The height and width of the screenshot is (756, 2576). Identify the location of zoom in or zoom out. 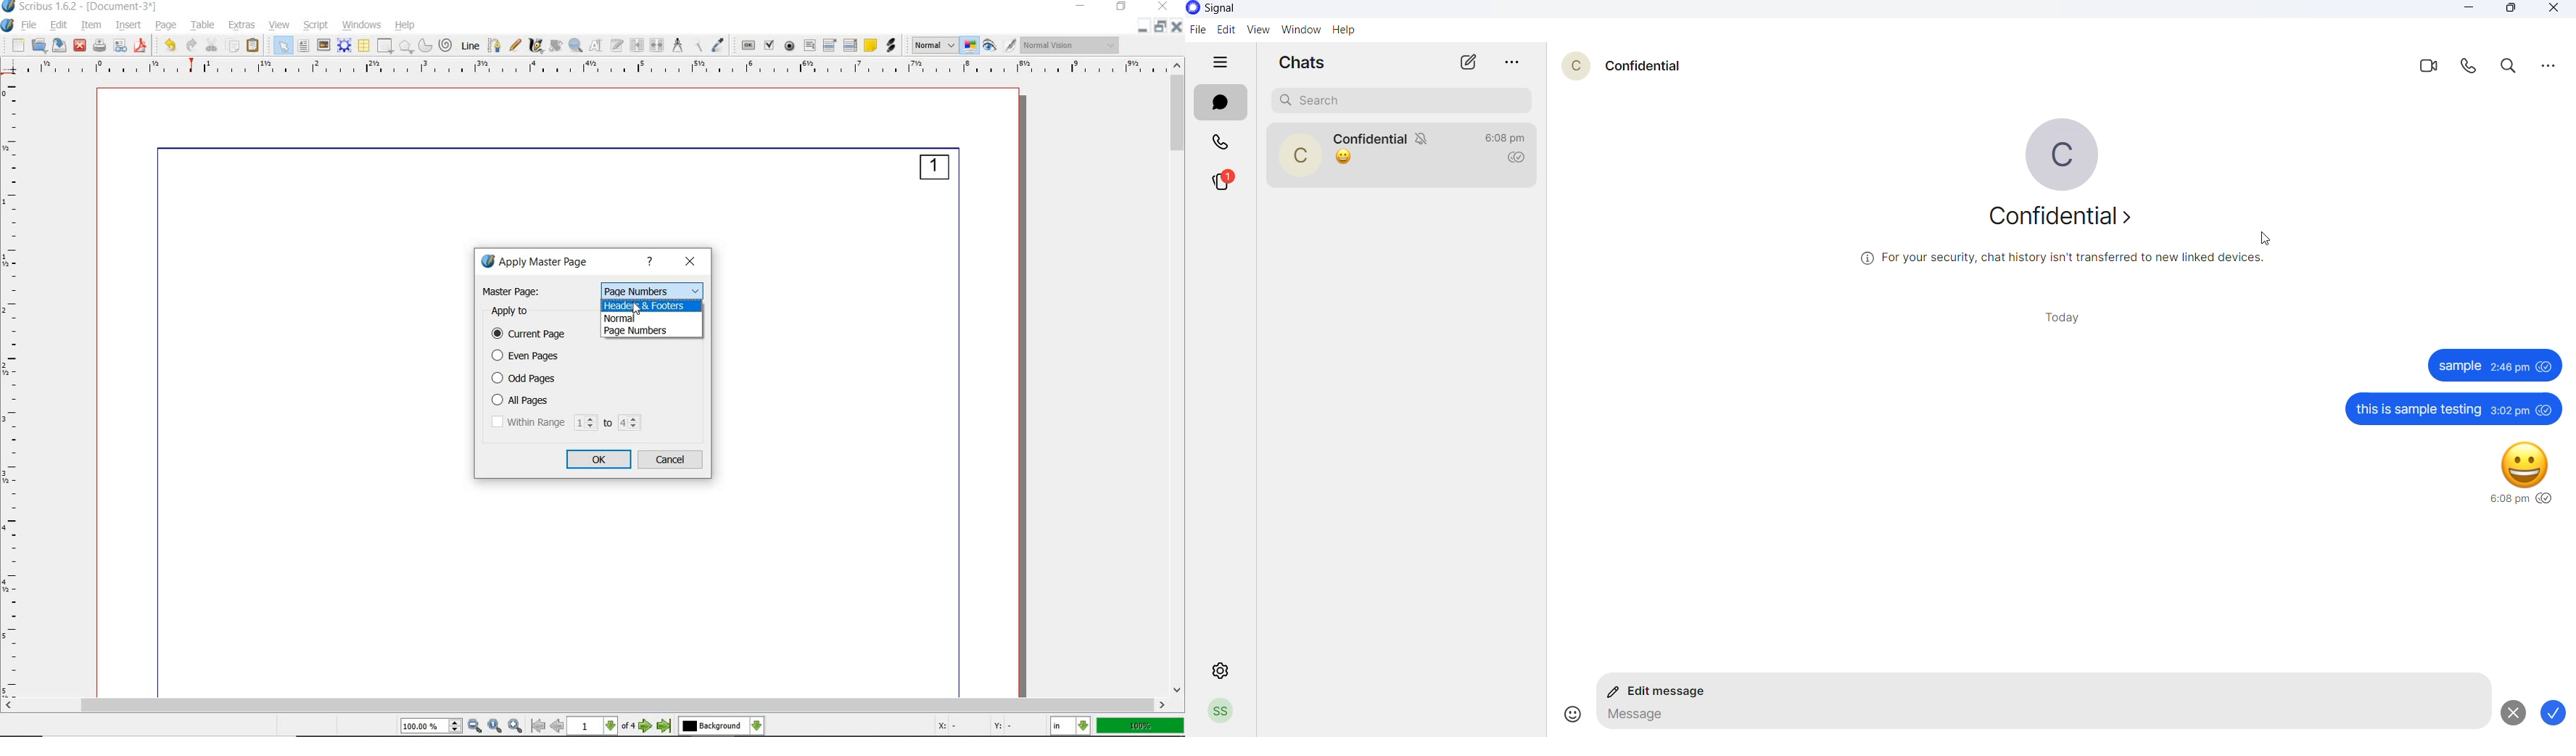
(575, 45).